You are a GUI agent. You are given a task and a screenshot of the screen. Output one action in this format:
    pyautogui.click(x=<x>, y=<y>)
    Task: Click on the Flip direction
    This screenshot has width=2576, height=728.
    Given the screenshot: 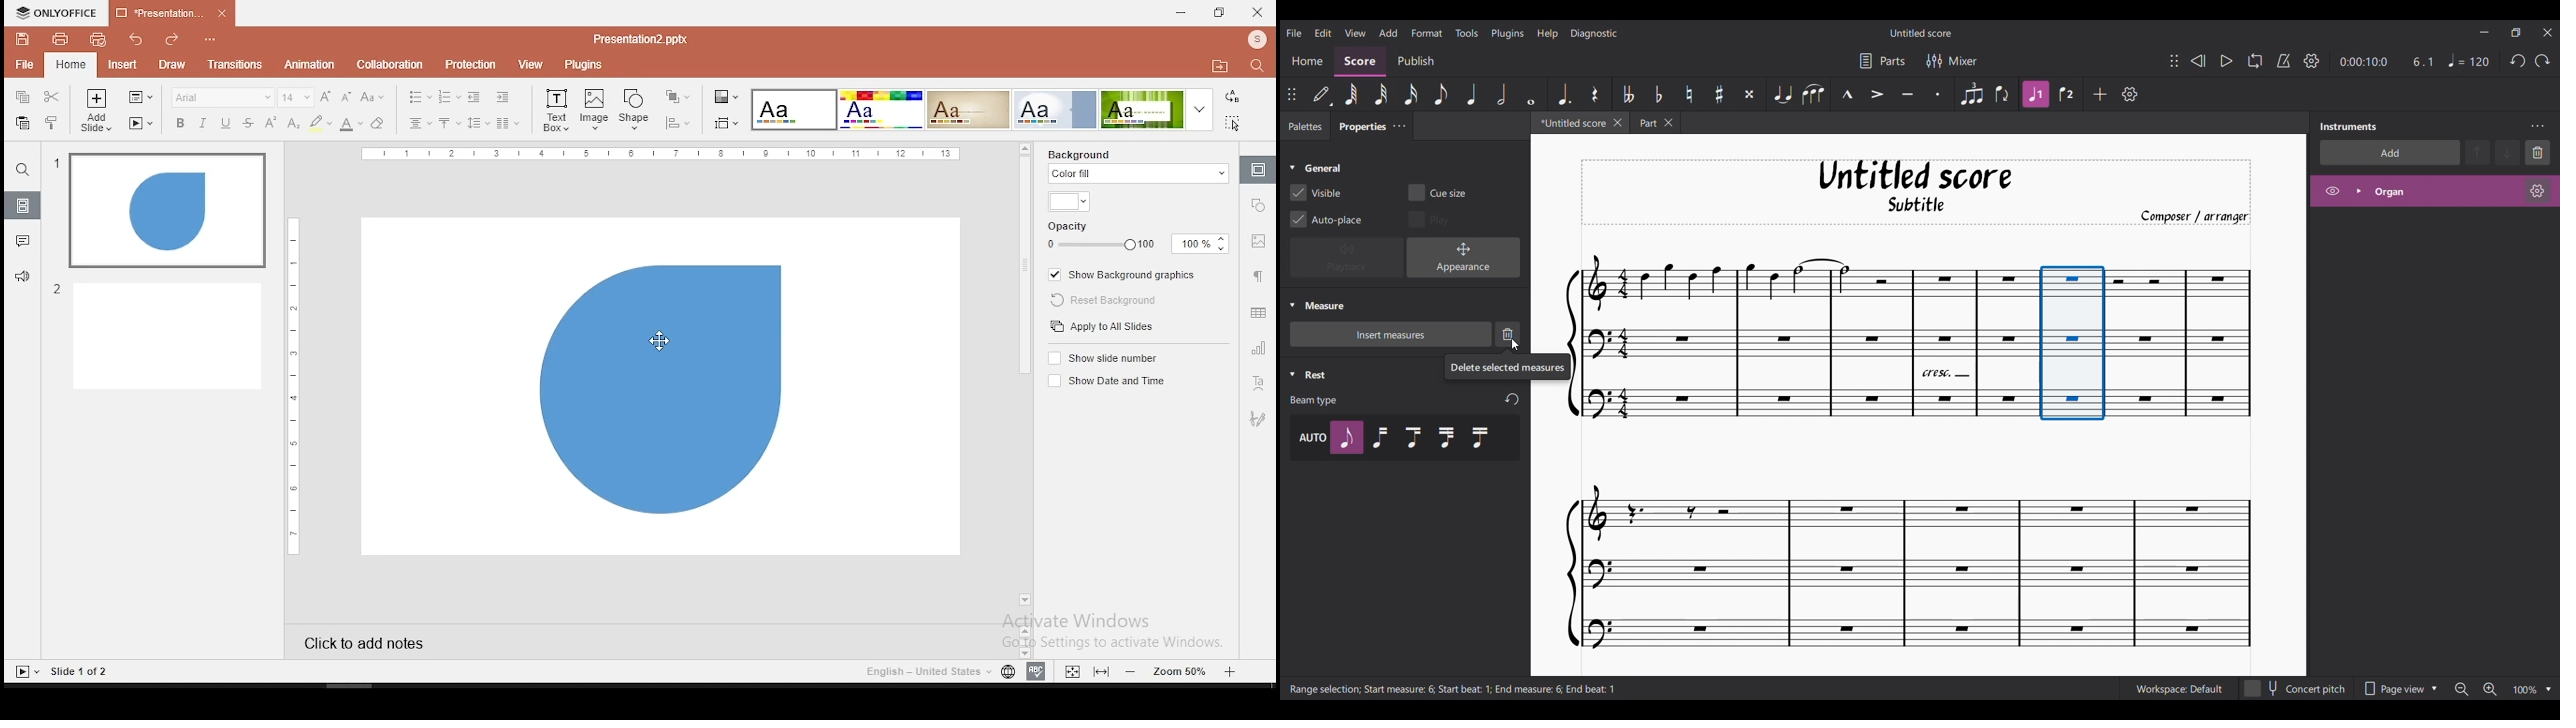 What is the action you would take?
    pyautogui.click(x=2003, y=94)
    